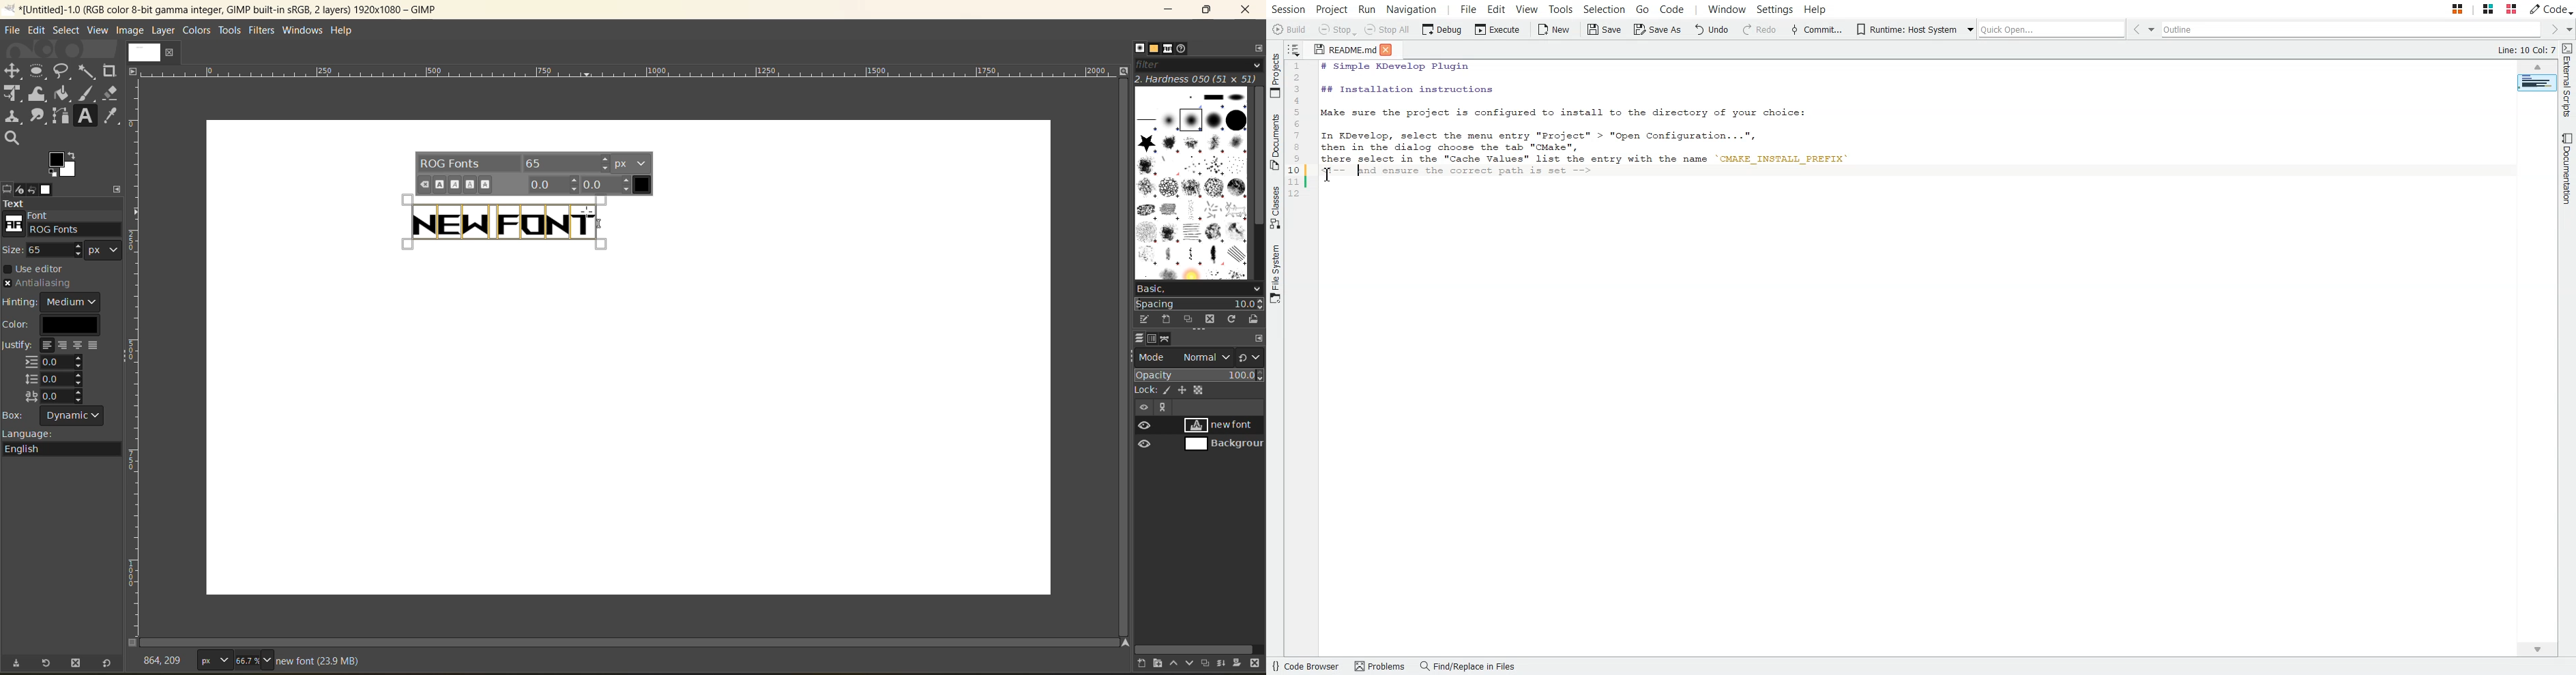 The height and width of the screenshot is (700, 2576). I want to click on hide, so click(1143, 407).